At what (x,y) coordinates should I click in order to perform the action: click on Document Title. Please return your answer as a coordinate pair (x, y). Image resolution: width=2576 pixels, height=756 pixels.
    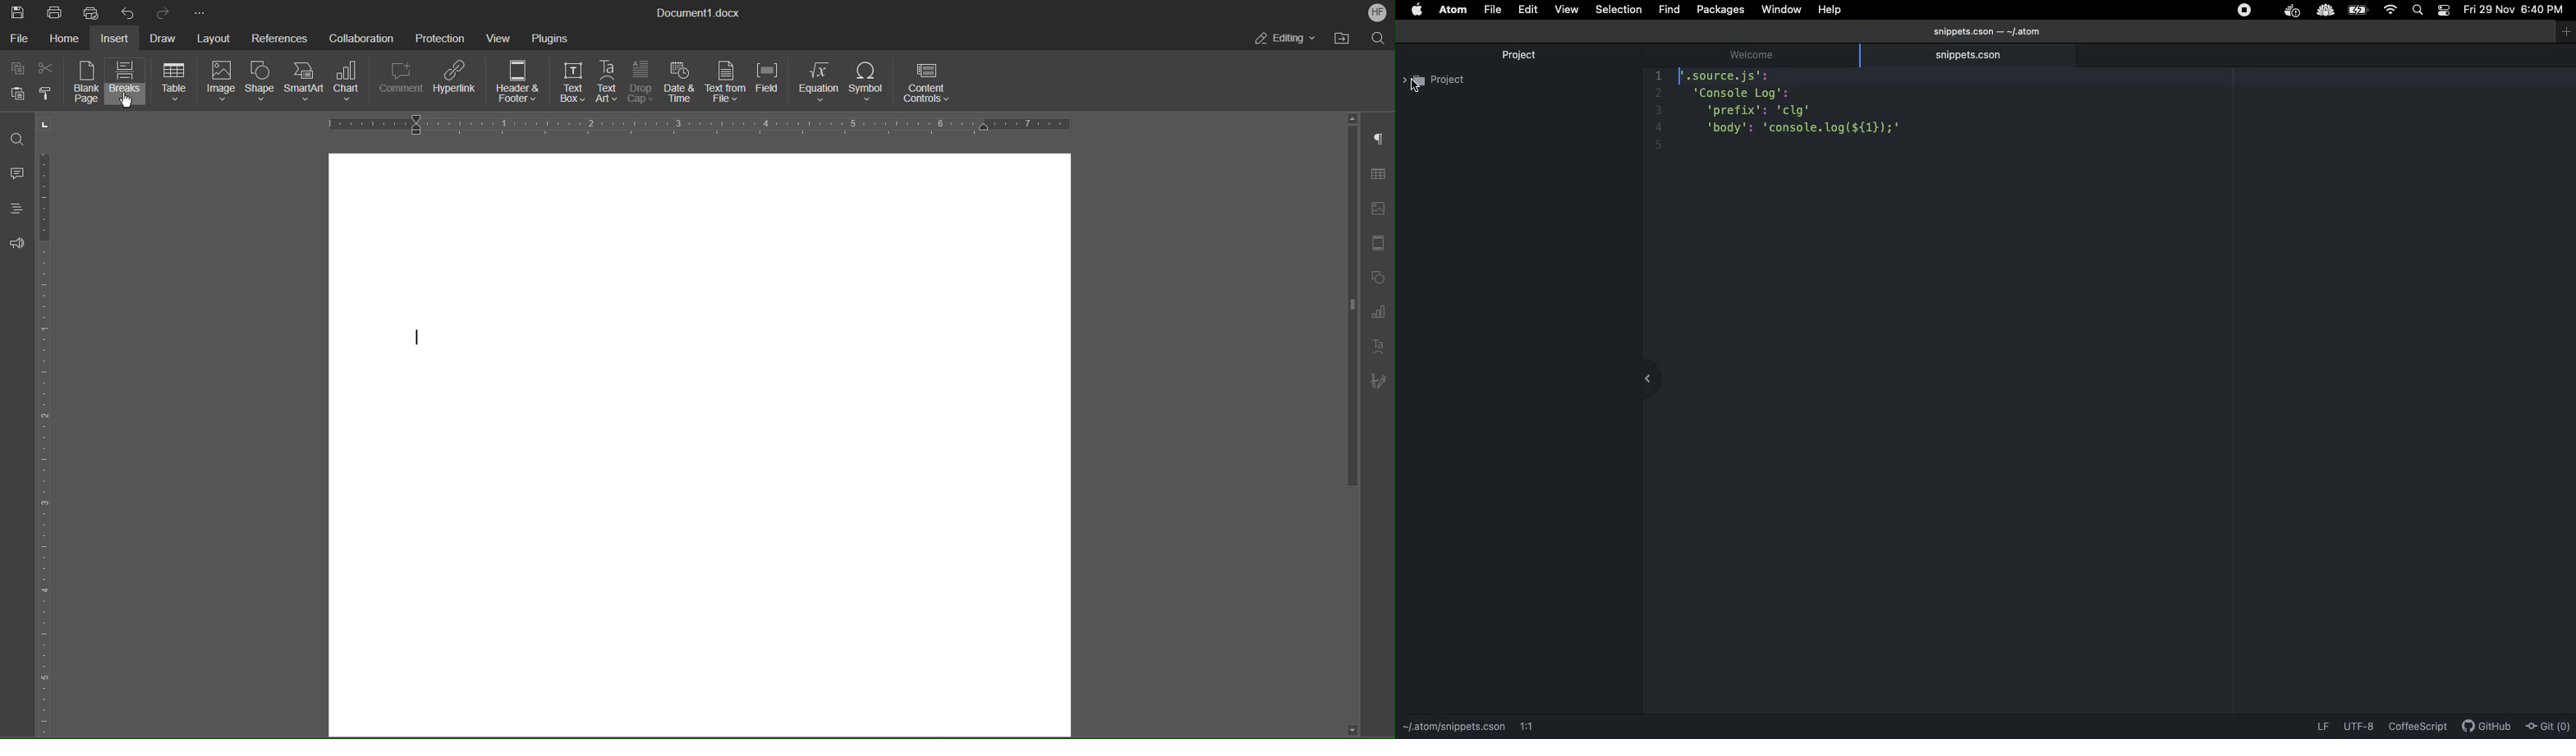
    Looking at the image, I should click on (695, 12).